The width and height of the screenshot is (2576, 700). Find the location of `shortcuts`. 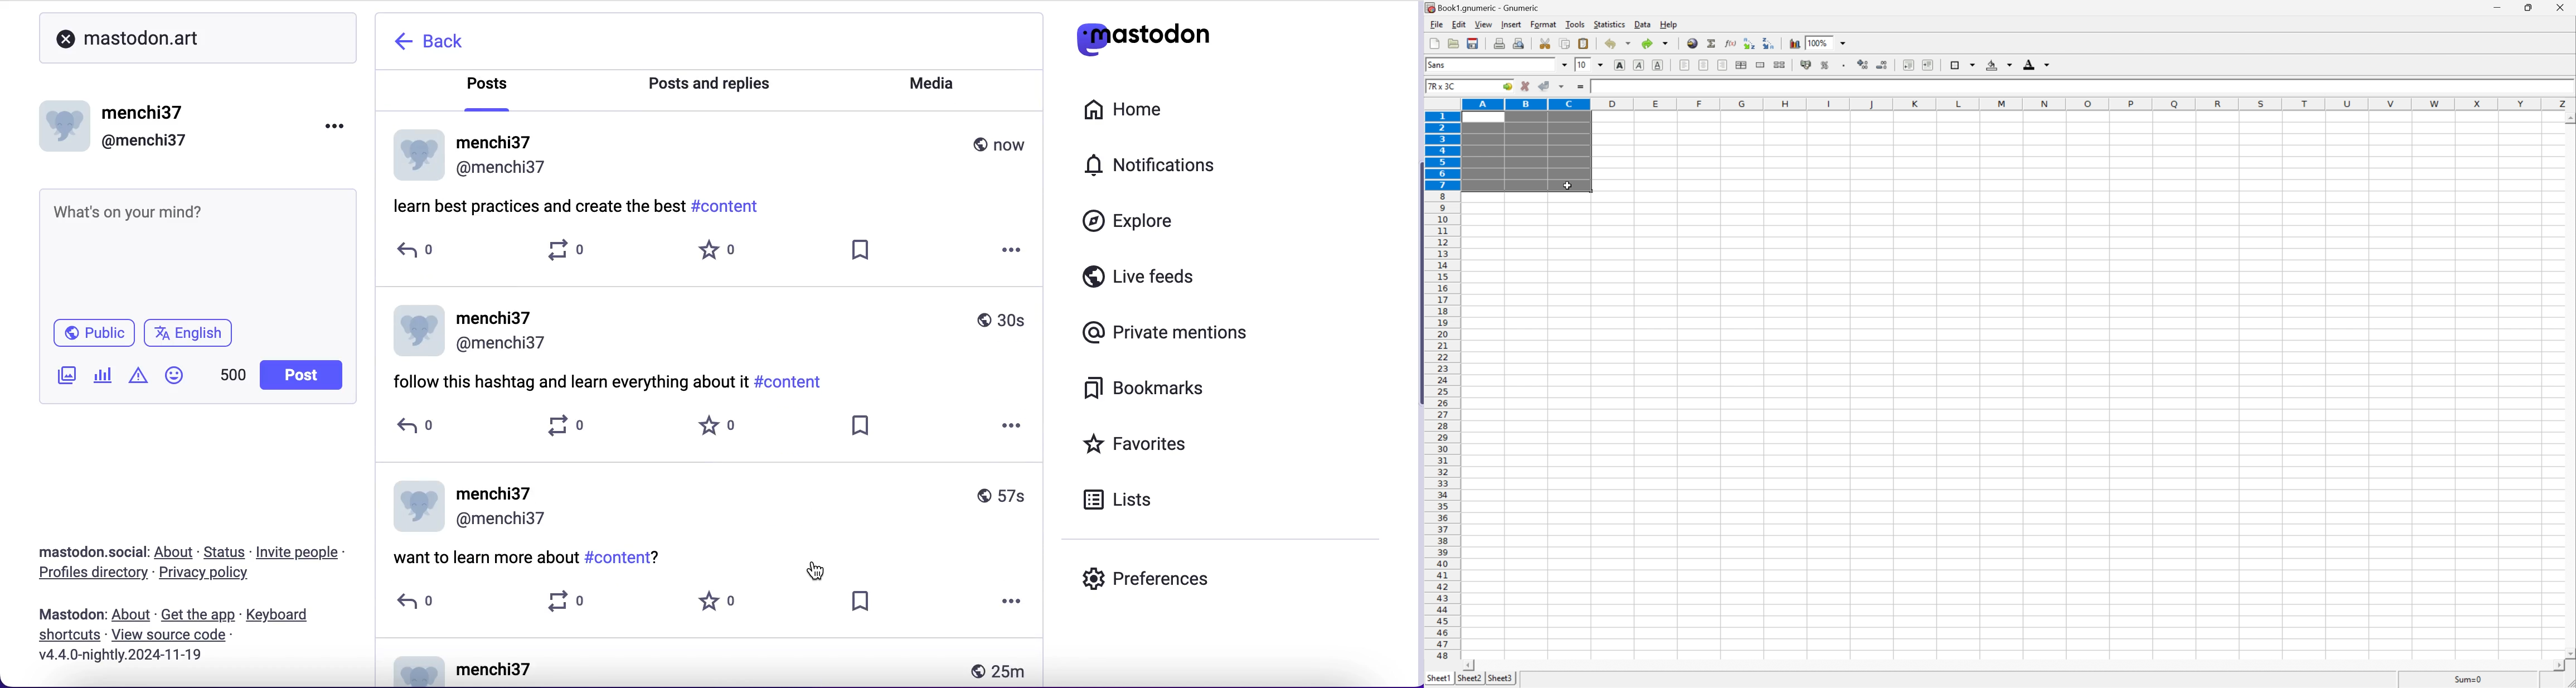

shortcuts is located at coordinates (67, 634).